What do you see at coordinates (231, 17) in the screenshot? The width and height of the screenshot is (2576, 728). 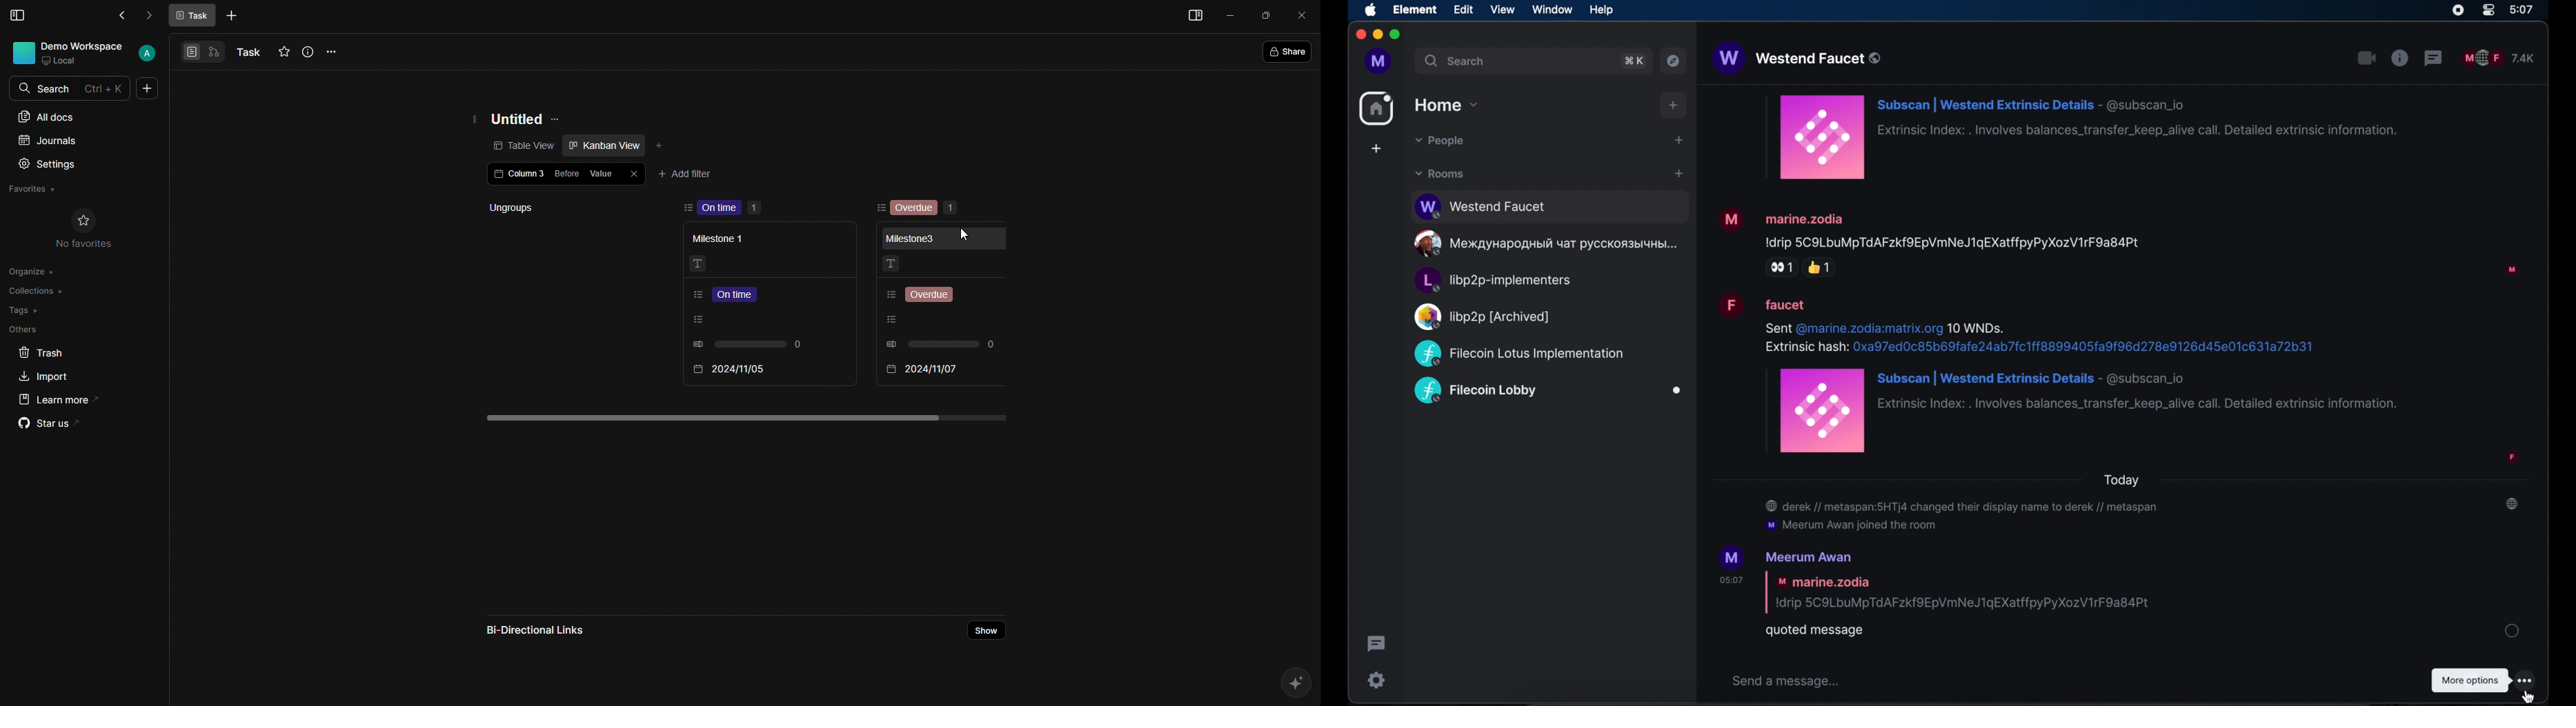 I see `More` at bounding box center [231, 17].